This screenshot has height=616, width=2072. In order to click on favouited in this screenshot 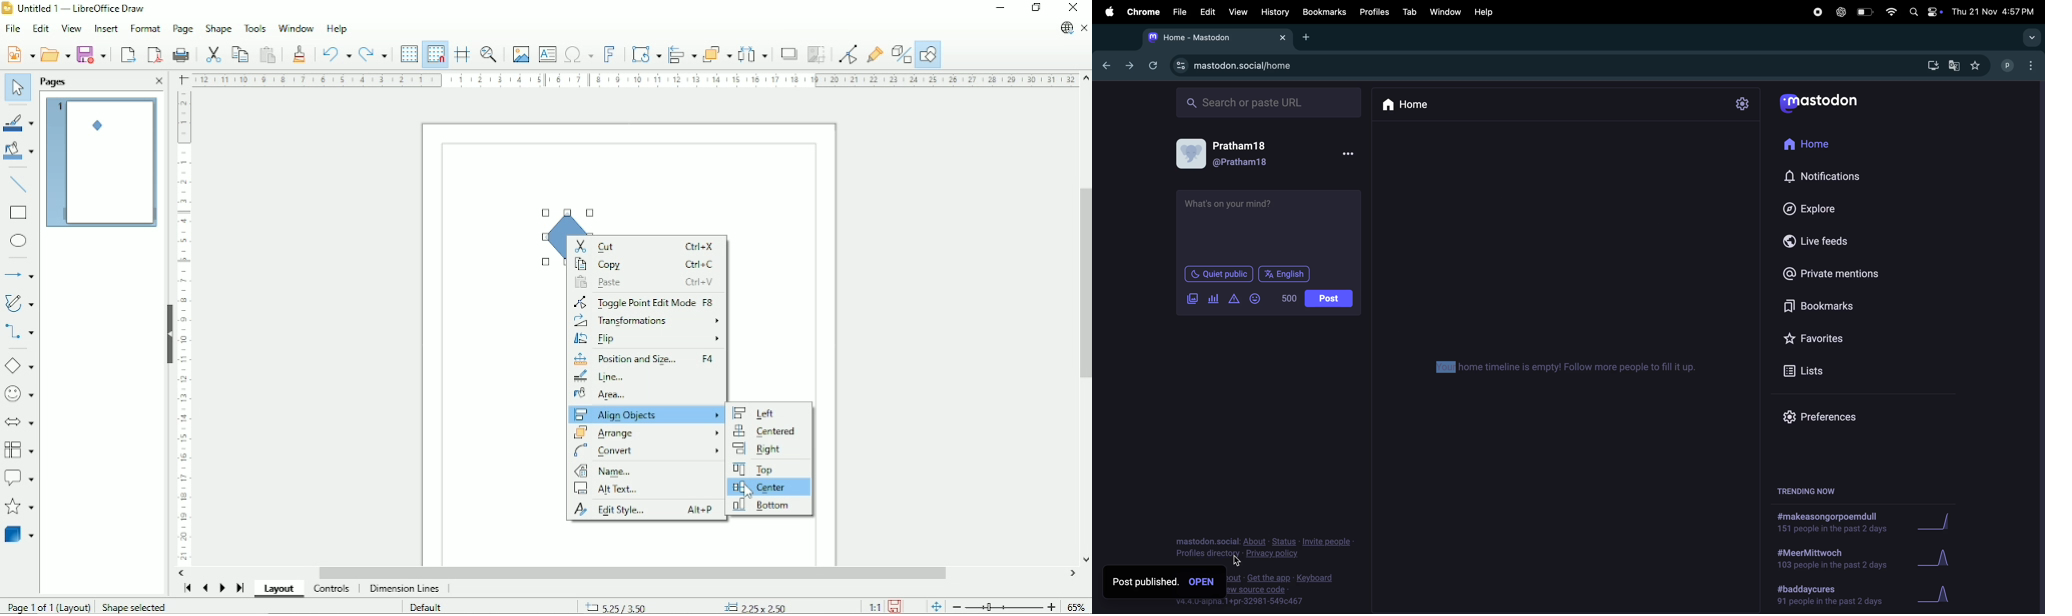, I will do `click(1978, 65)`.